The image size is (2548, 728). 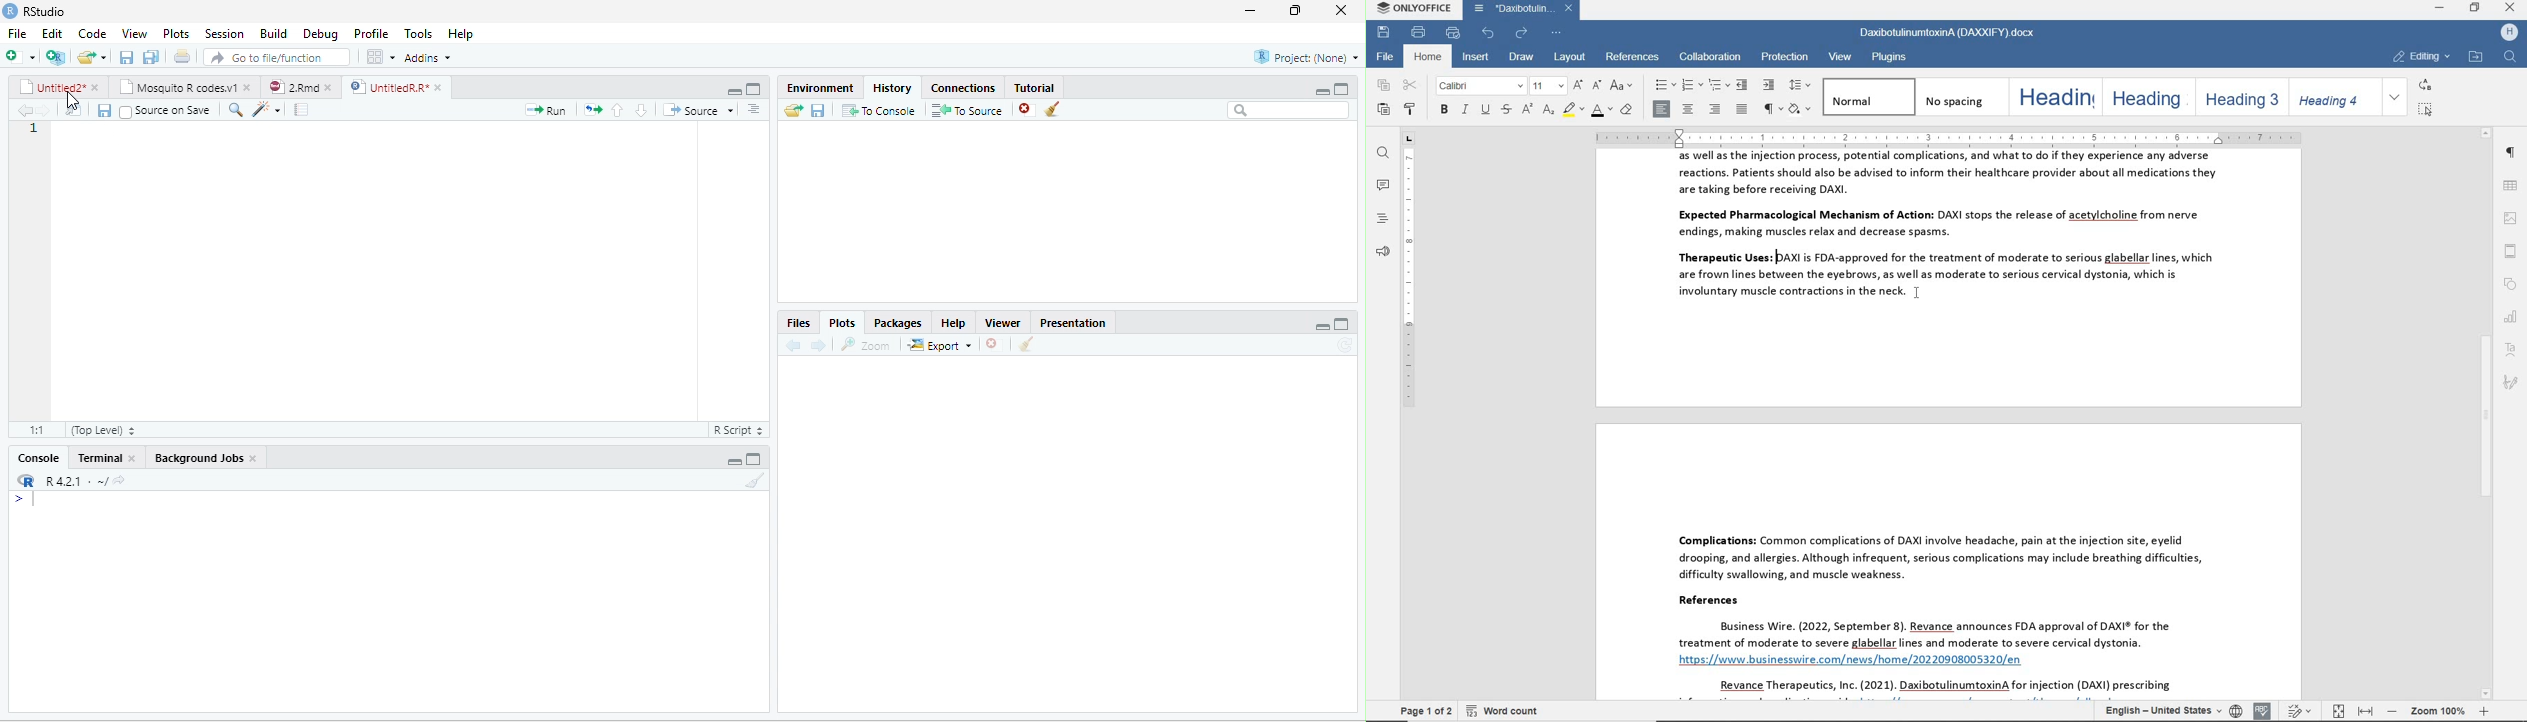 What do you see at coordinates (1596, 84) in the screenshot?
I see `decrement font size` at bounding box center [1596, 84].